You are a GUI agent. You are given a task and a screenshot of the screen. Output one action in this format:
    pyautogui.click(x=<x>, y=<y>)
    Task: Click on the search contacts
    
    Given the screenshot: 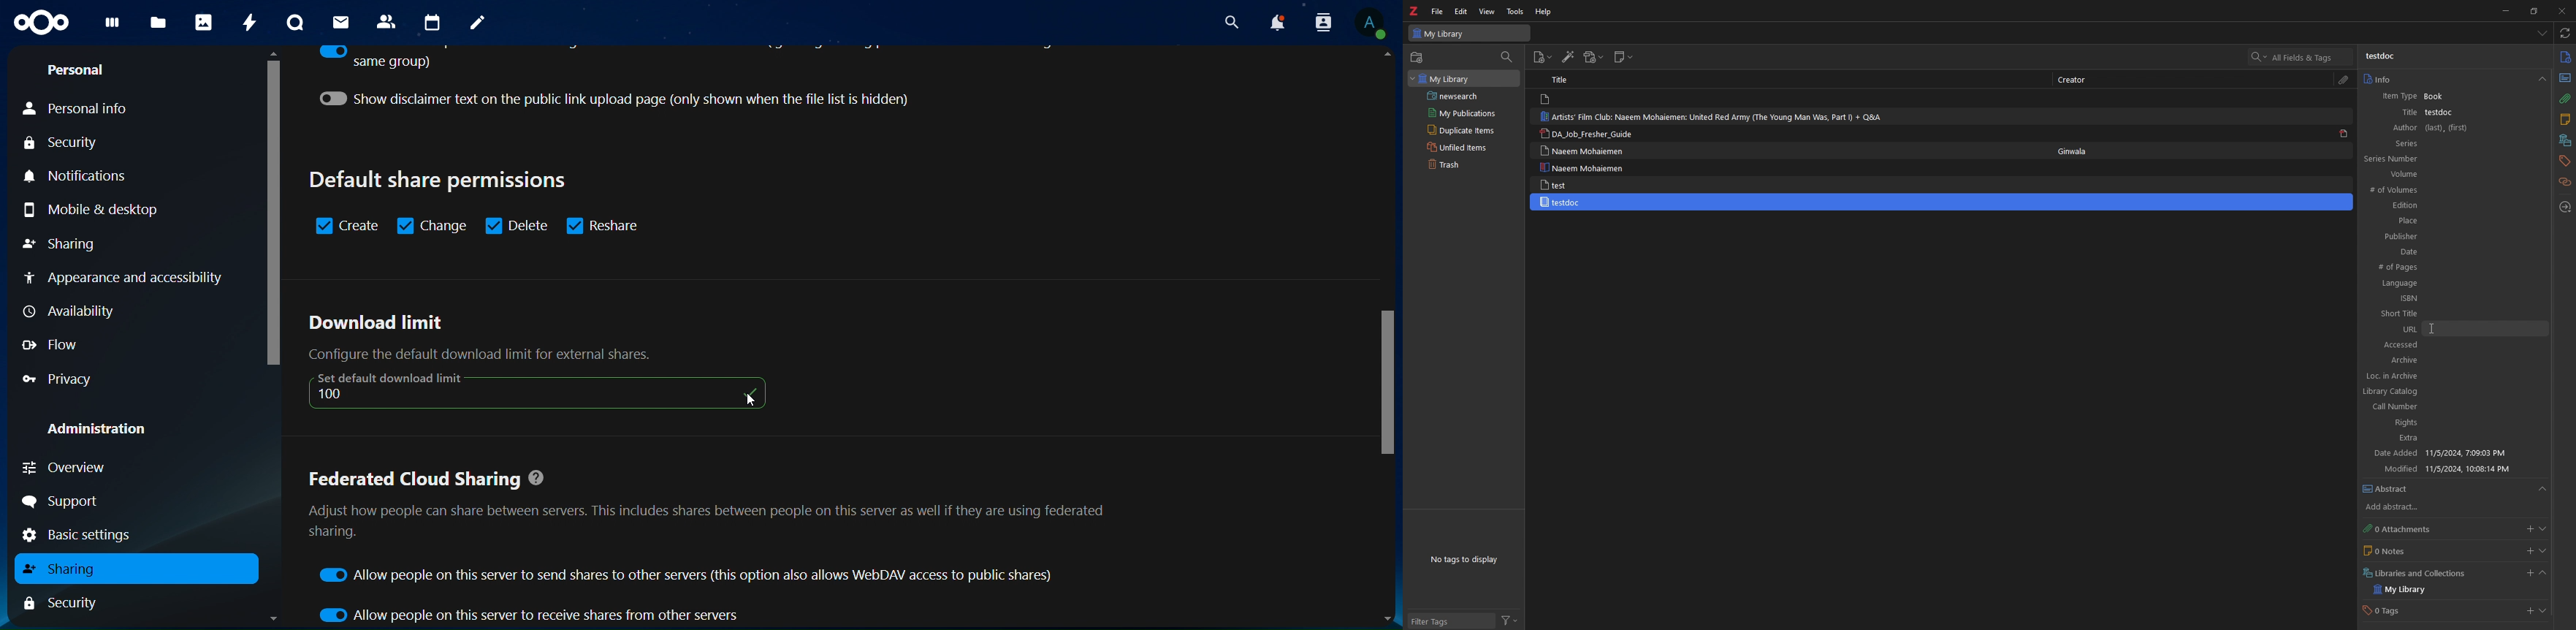 What is the action you would take?
    pyautogui.click(x=1322, y=23)
    